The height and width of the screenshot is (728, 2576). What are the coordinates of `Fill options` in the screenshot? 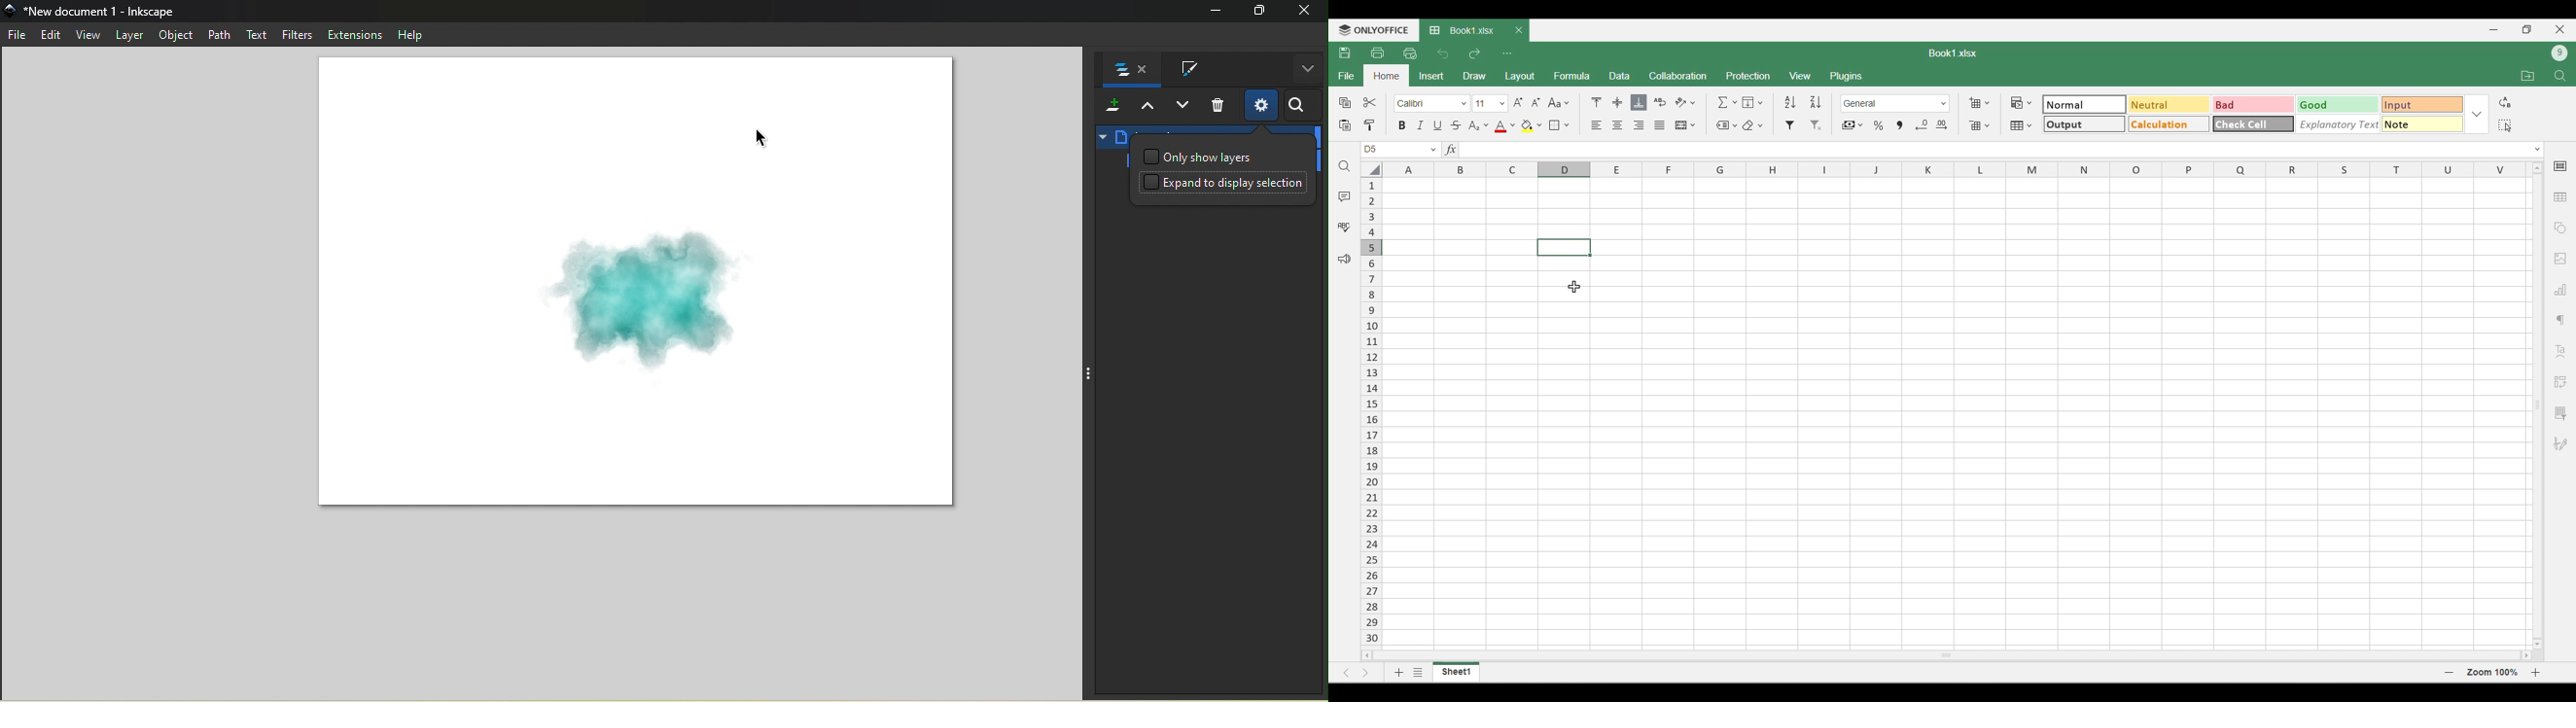 It's located at (1753, 102).